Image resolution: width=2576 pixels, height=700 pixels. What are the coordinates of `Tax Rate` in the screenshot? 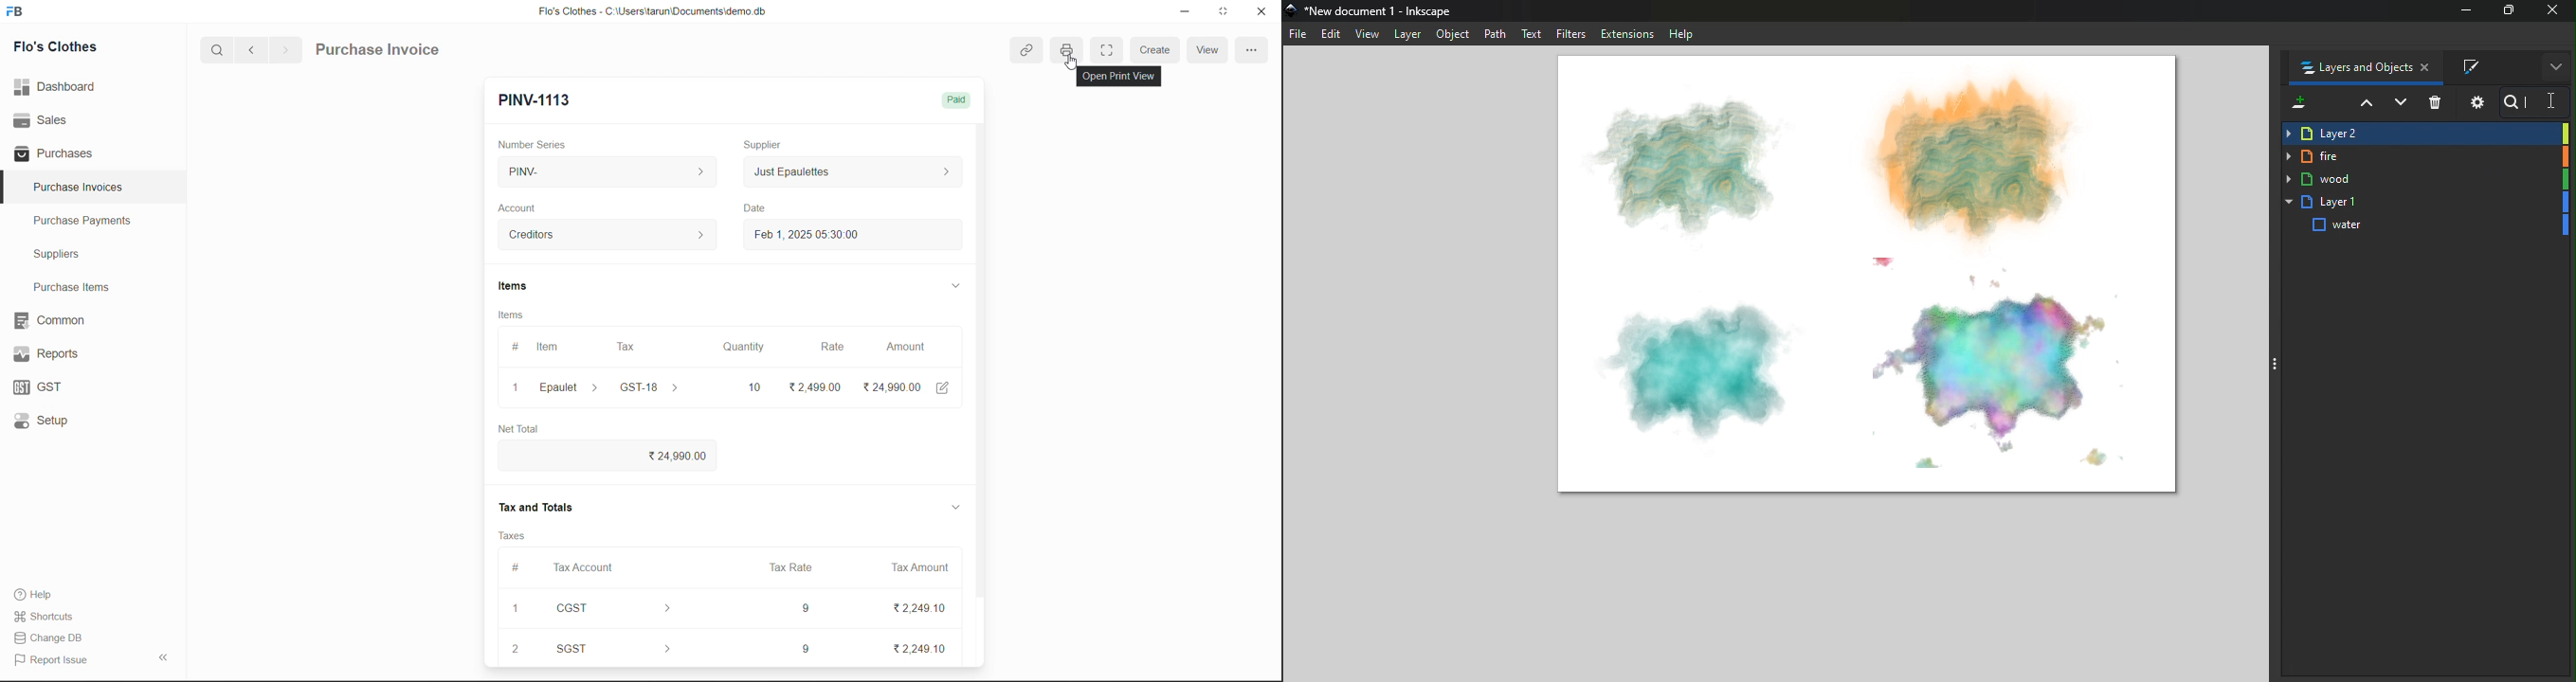 It's located at (788, 569).